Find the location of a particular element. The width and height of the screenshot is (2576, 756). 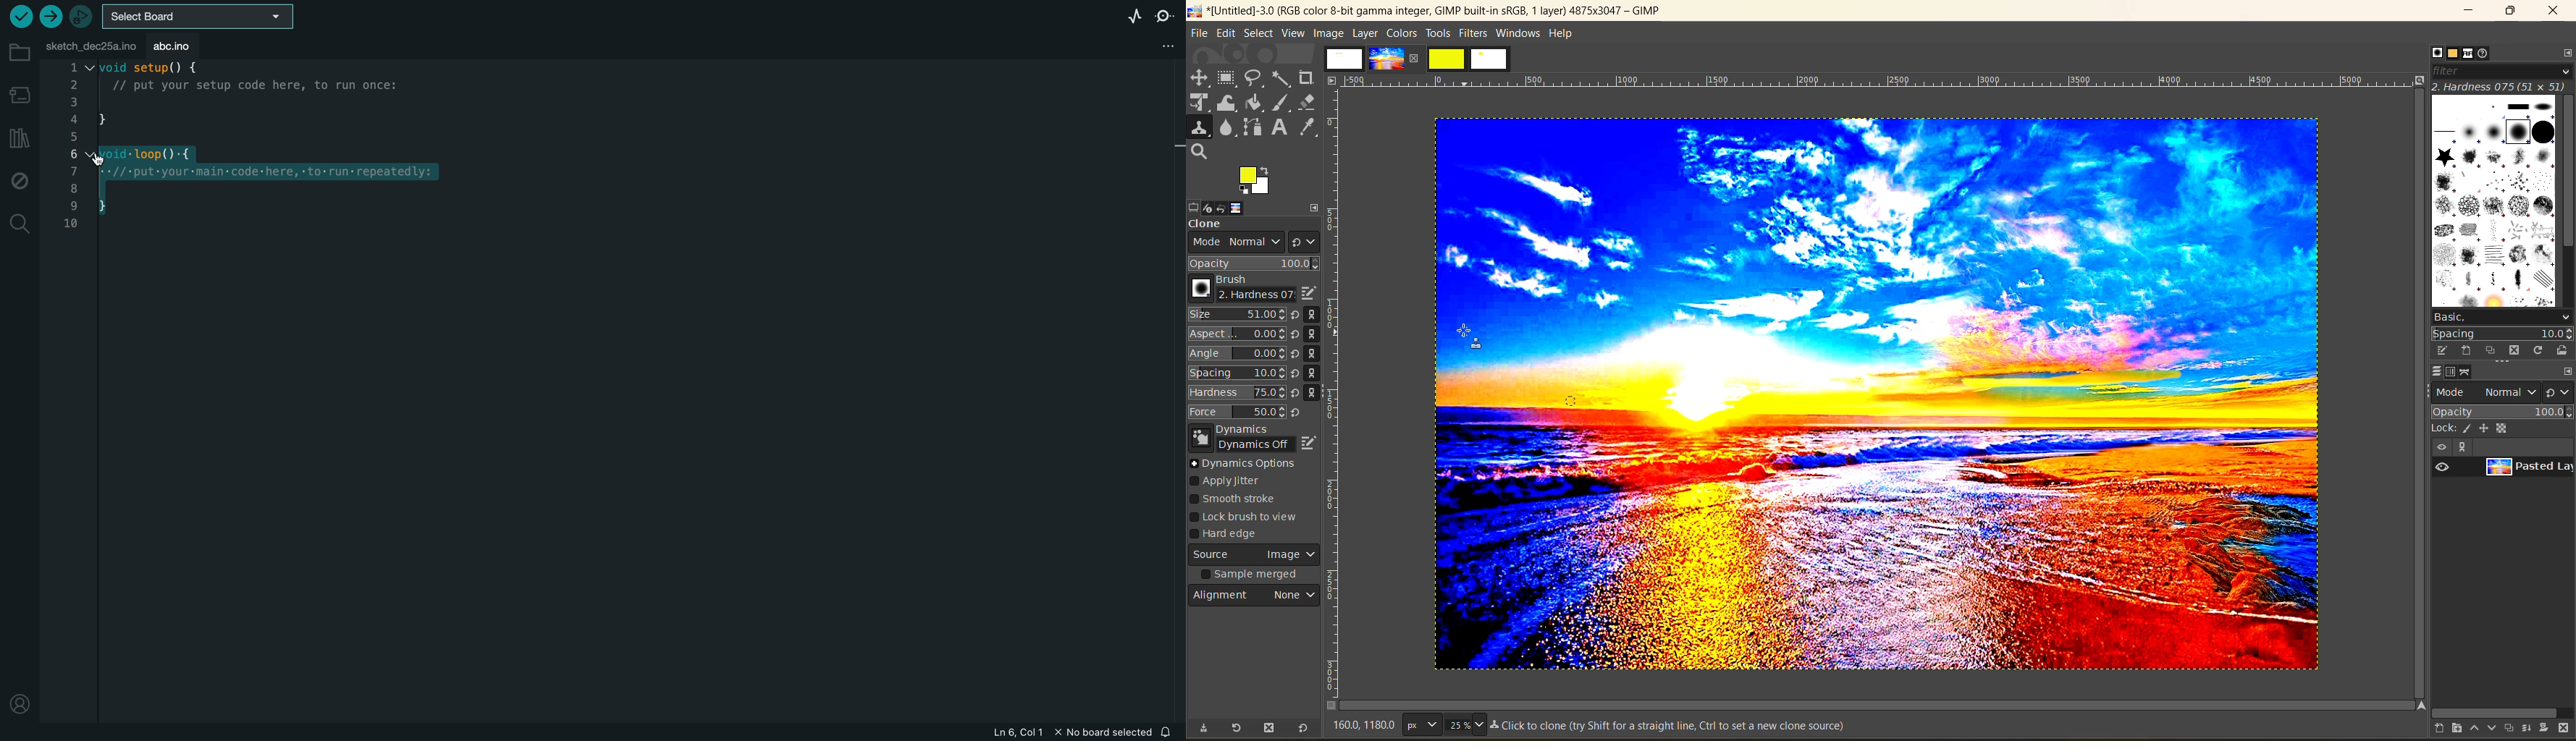

layers is located at coordinates (2432, 372).